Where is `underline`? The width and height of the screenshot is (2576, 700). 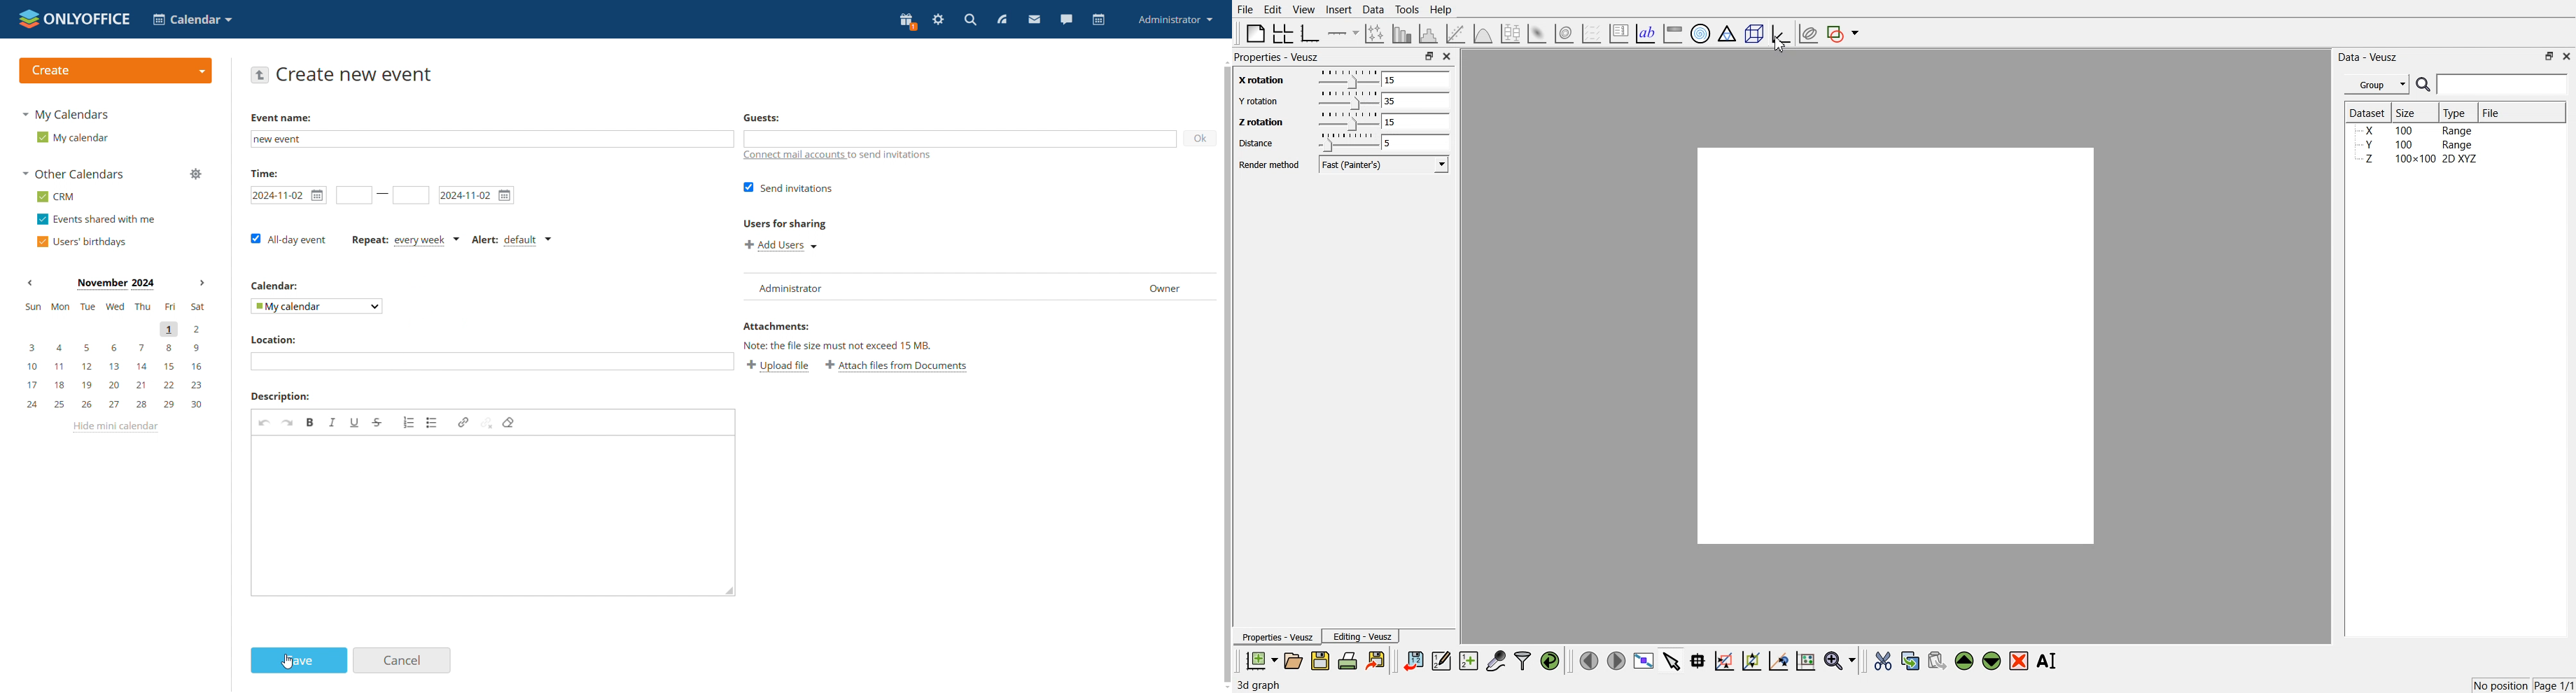 underline is located at coordinates (355, 423).